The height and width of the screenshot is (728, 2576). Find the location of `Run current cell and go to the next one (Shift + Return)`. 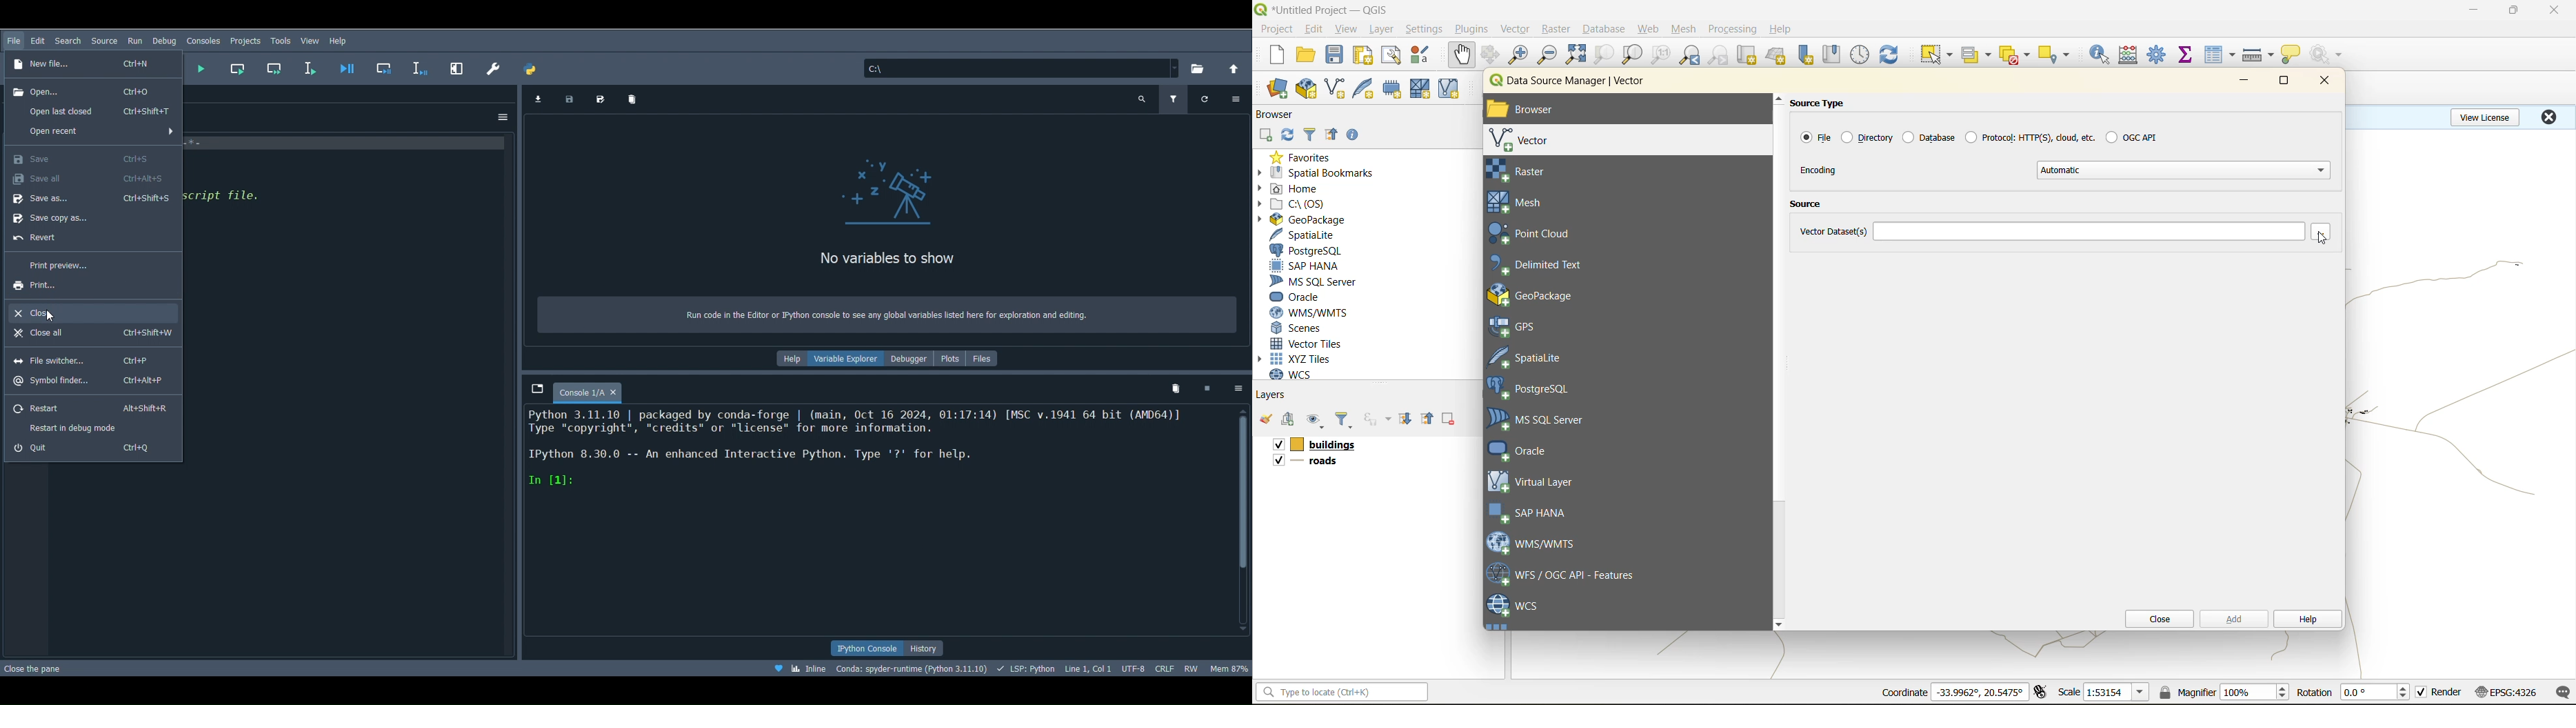

Run current cell and go to the next one (Shift + Return) is located at coordinates (274, 65).